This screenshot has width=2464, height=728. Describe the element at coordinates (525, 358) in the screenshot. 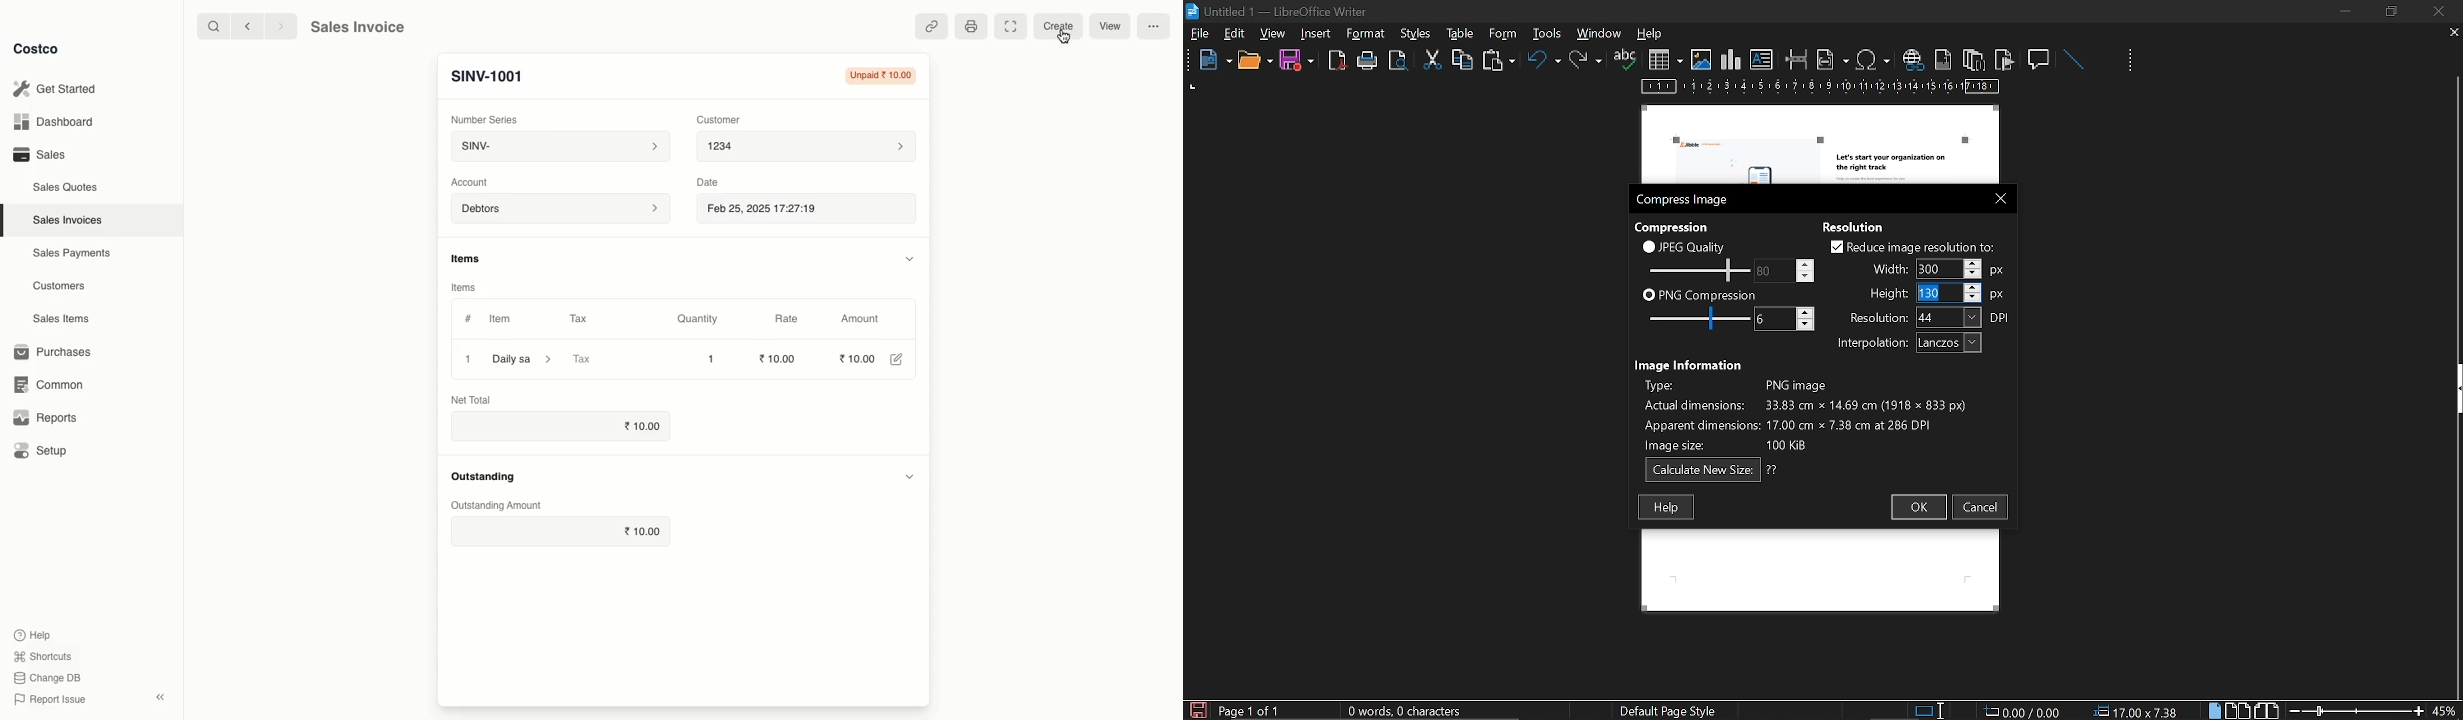

I see `Daily sa` at that location.